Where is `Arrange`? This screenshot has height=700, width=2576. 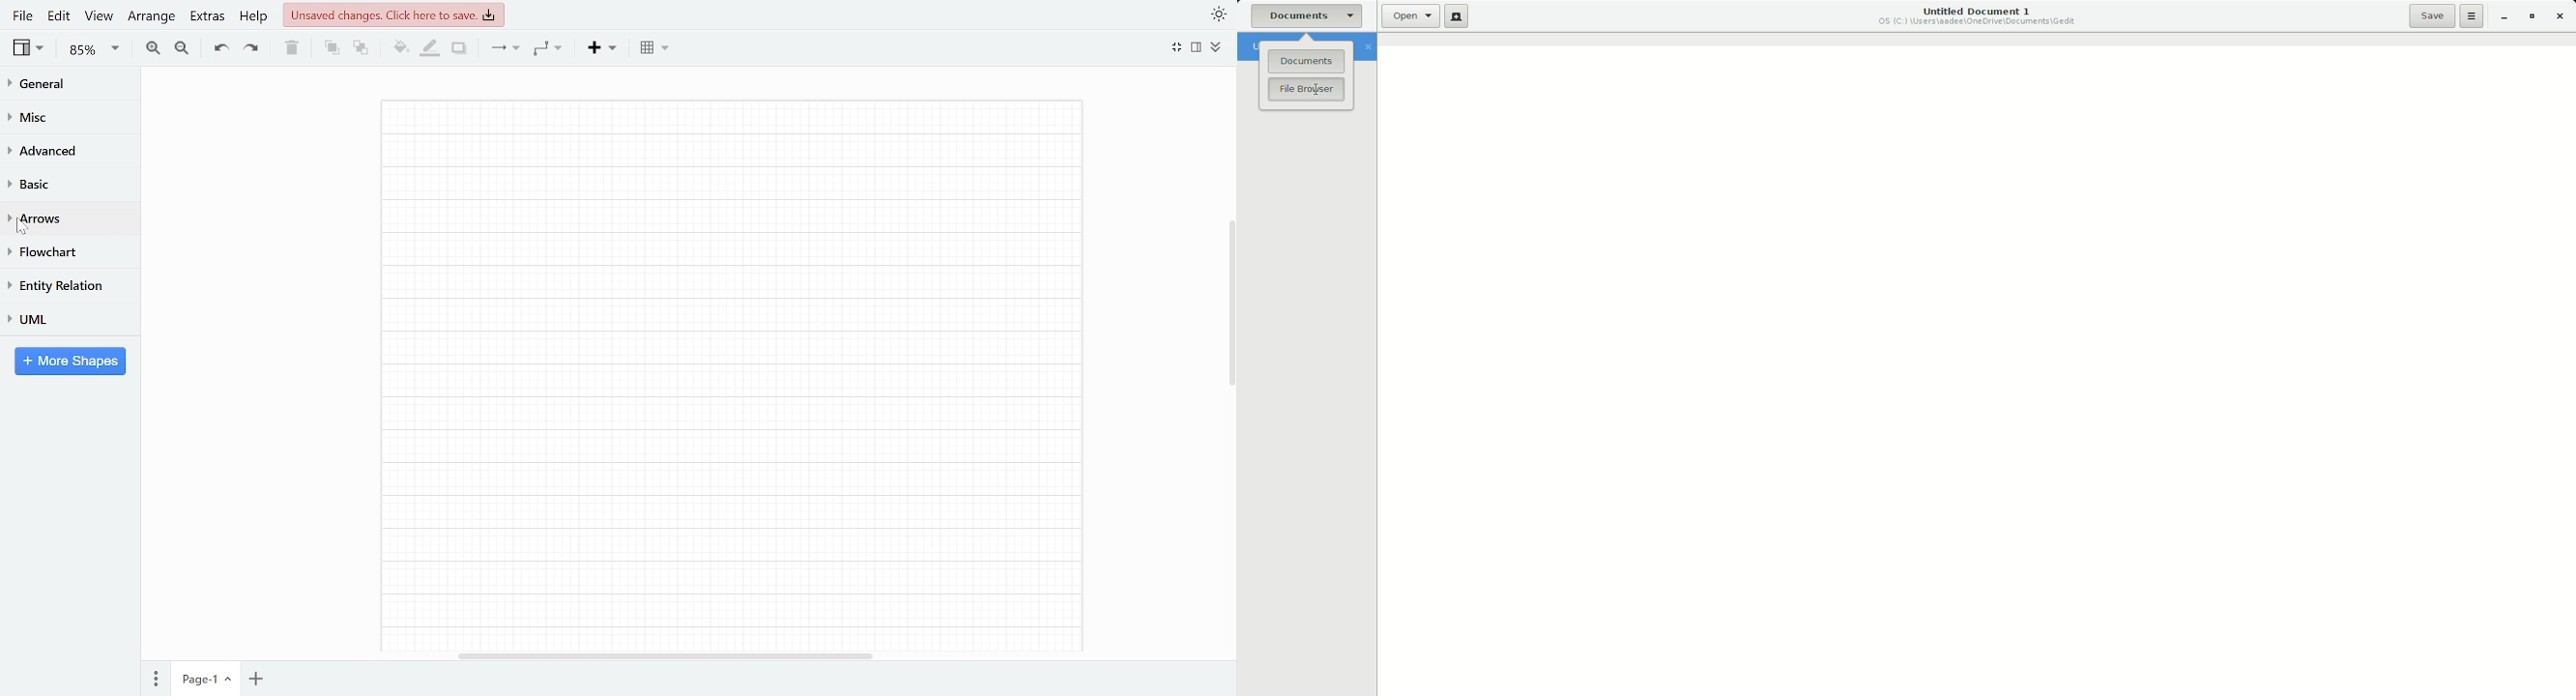 Arrange is located at coordinates (151, 16).